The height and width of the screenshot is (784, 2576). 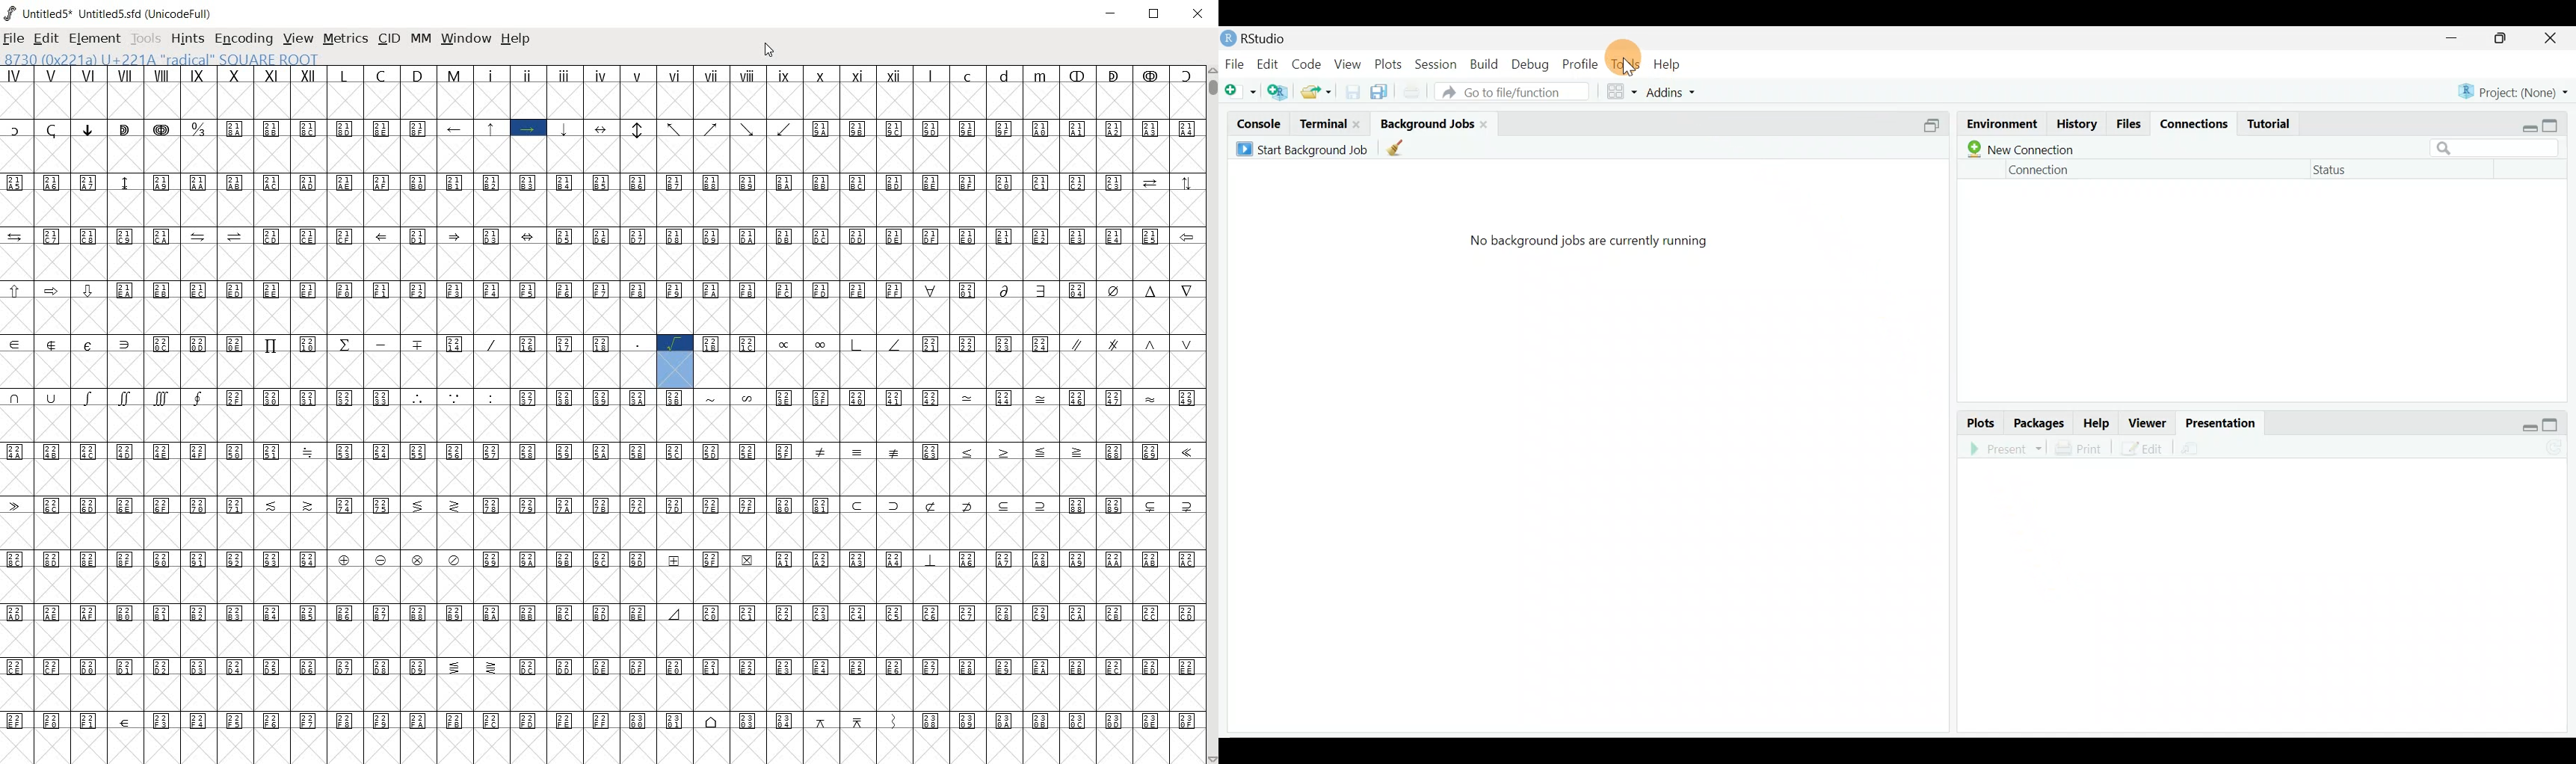 What do you see at coordinates (111, 13) in the screenshot?
I see `Untitled5* Untitled5.sfd (UnicodeFull)` at bounding box center [111, 13].